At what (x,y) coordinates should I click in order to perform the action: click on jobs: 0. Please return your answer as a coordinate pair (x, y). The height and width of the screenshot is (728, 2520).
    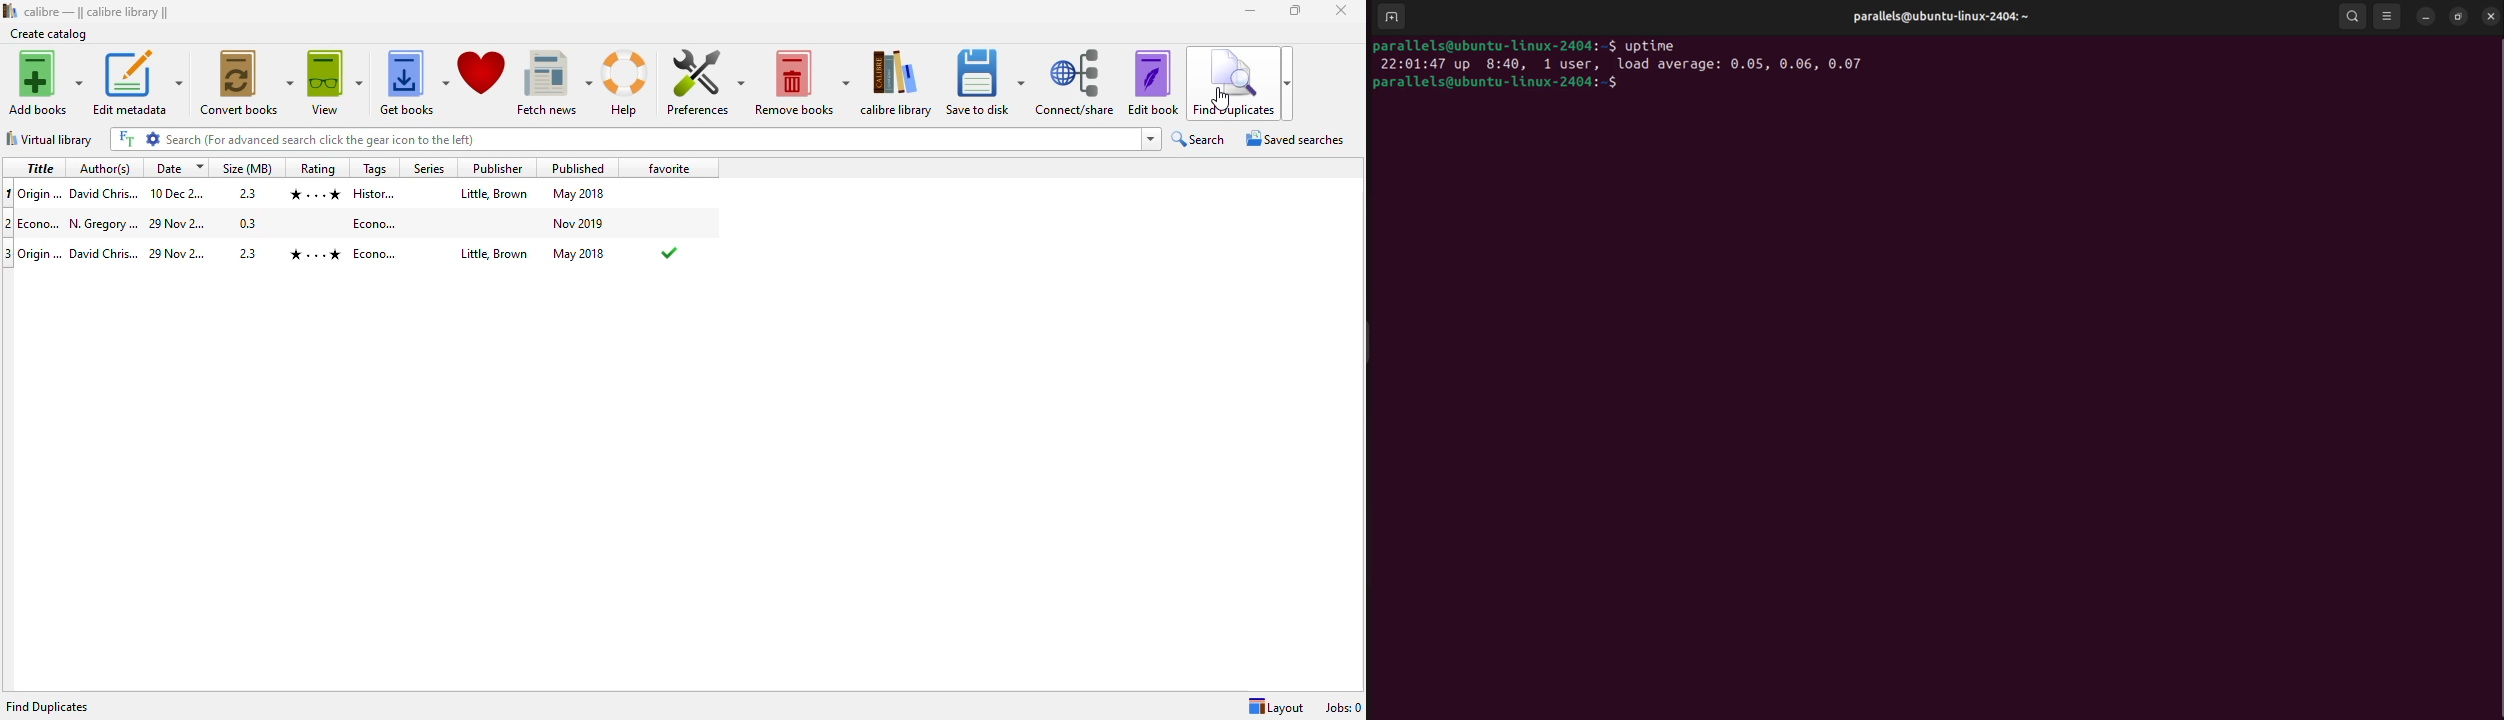
    Looking at the image, I should click on (1342, 708).